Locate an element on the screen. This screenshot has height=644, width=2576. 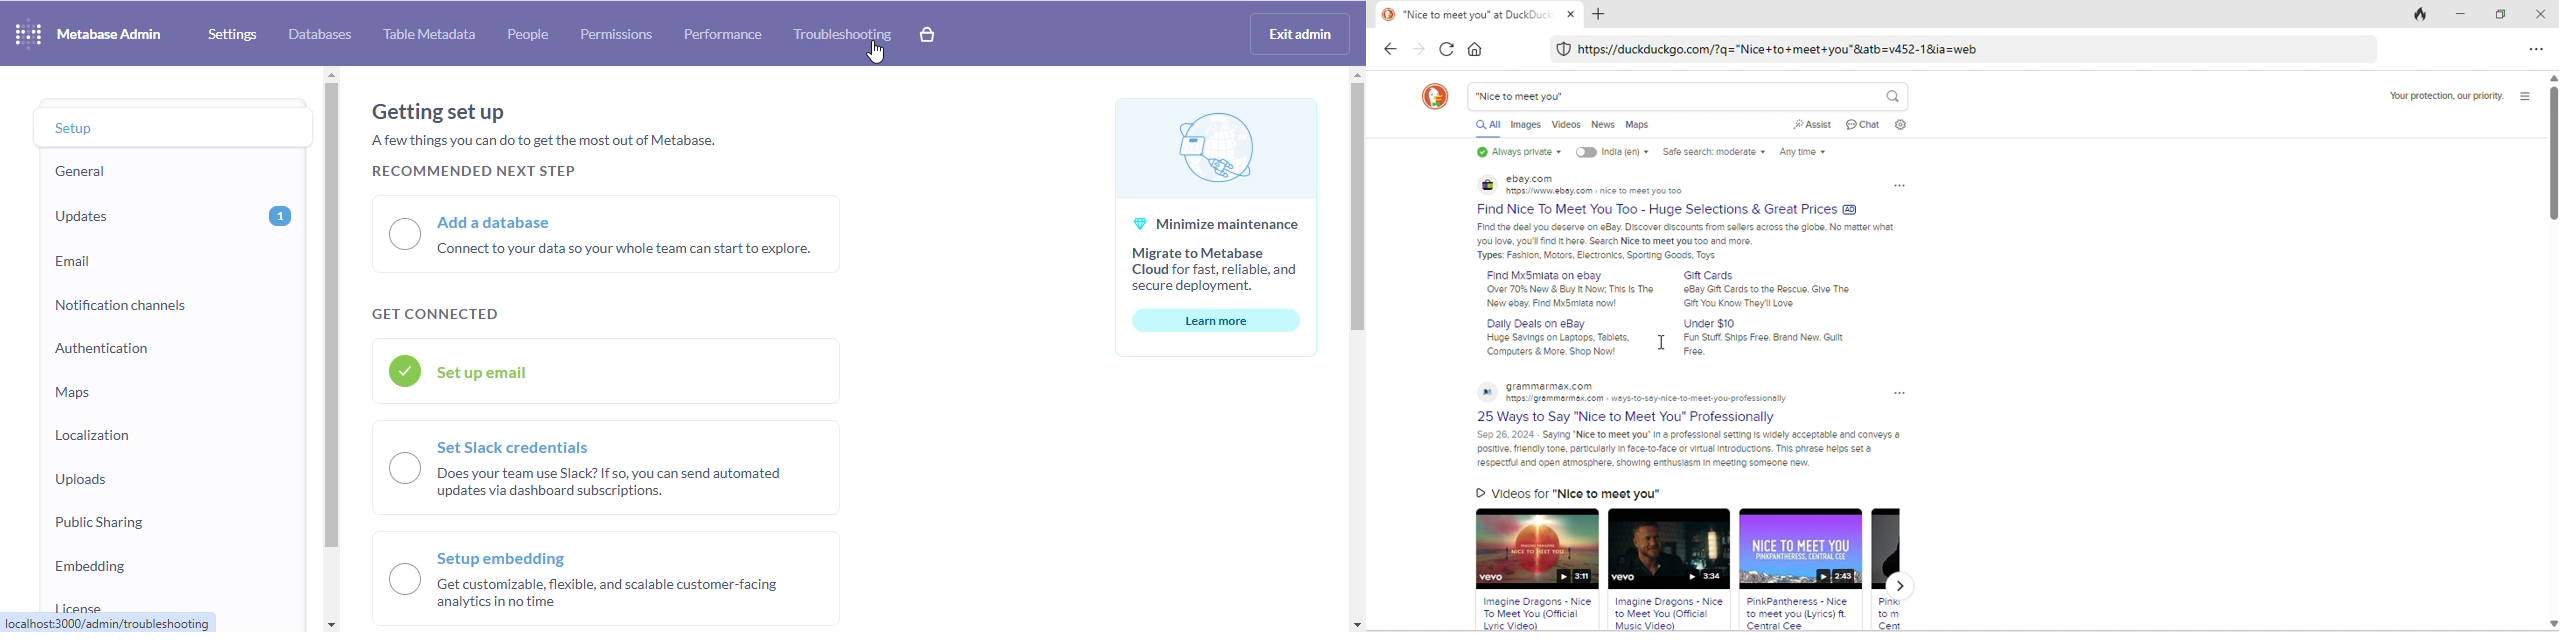
forward is located at coordinates (1421, 50).